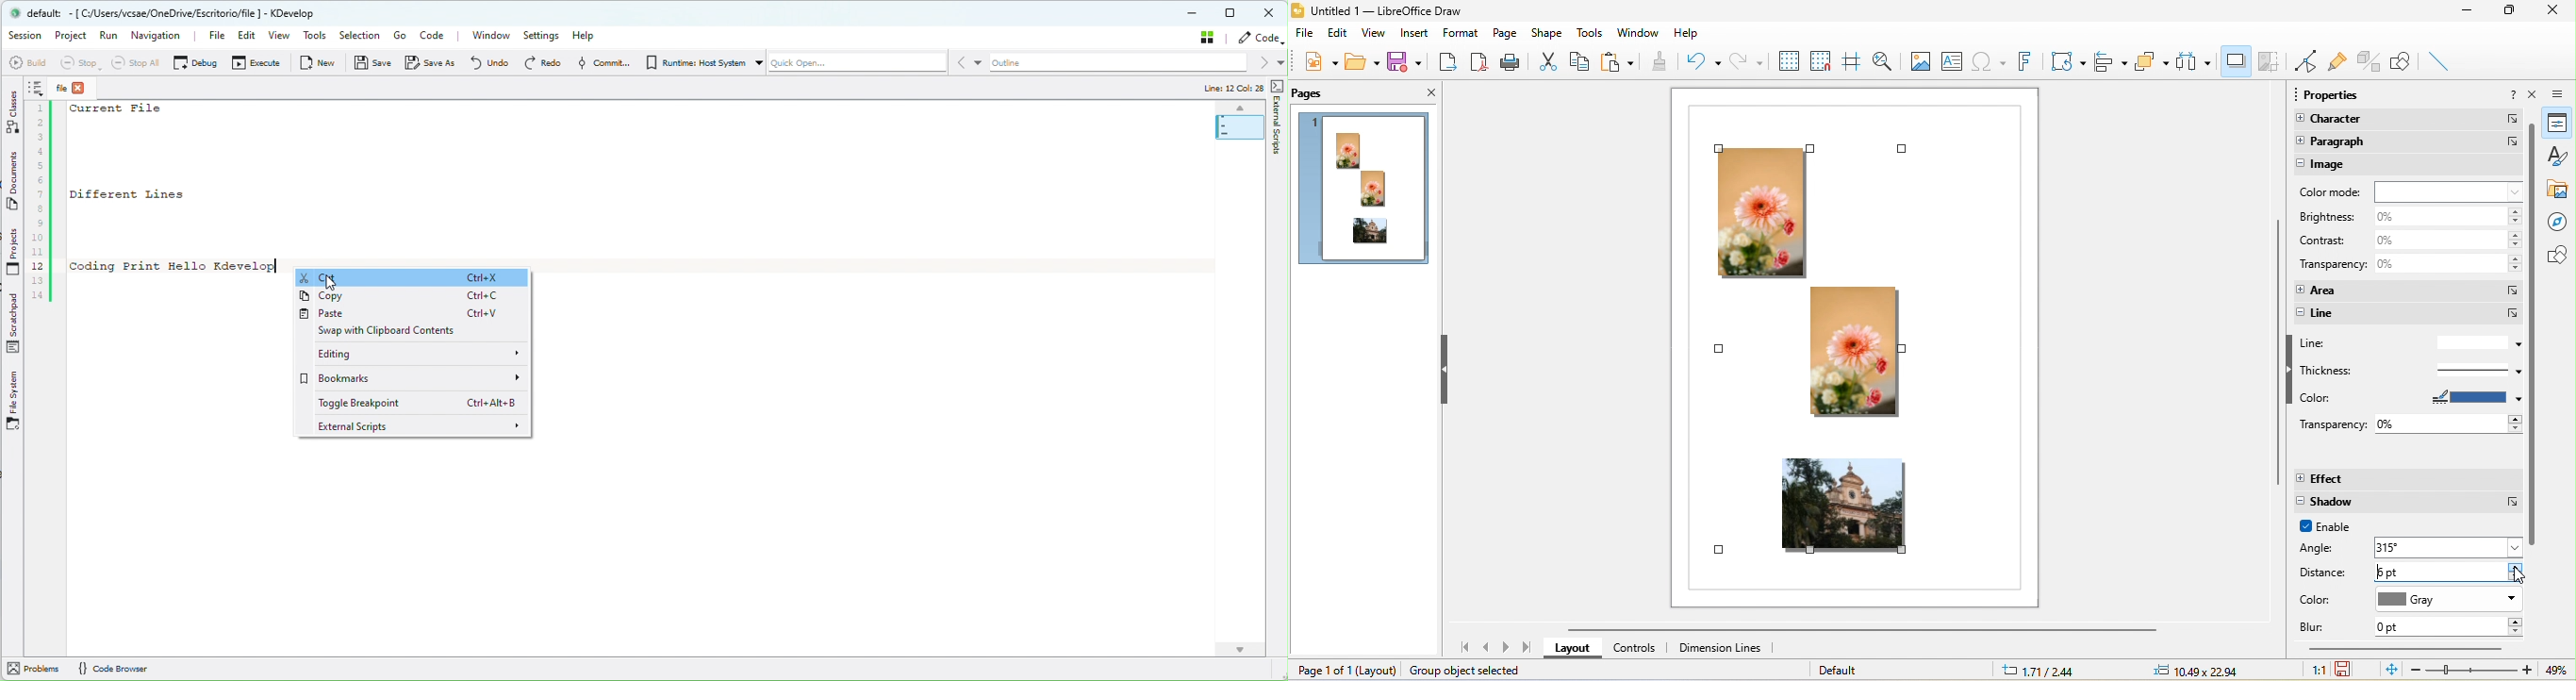 The image size is (2576, 700). Describe the element at coordinates (1875, 631) in the screenshot. I see `horizontal scroll bar` at that location.